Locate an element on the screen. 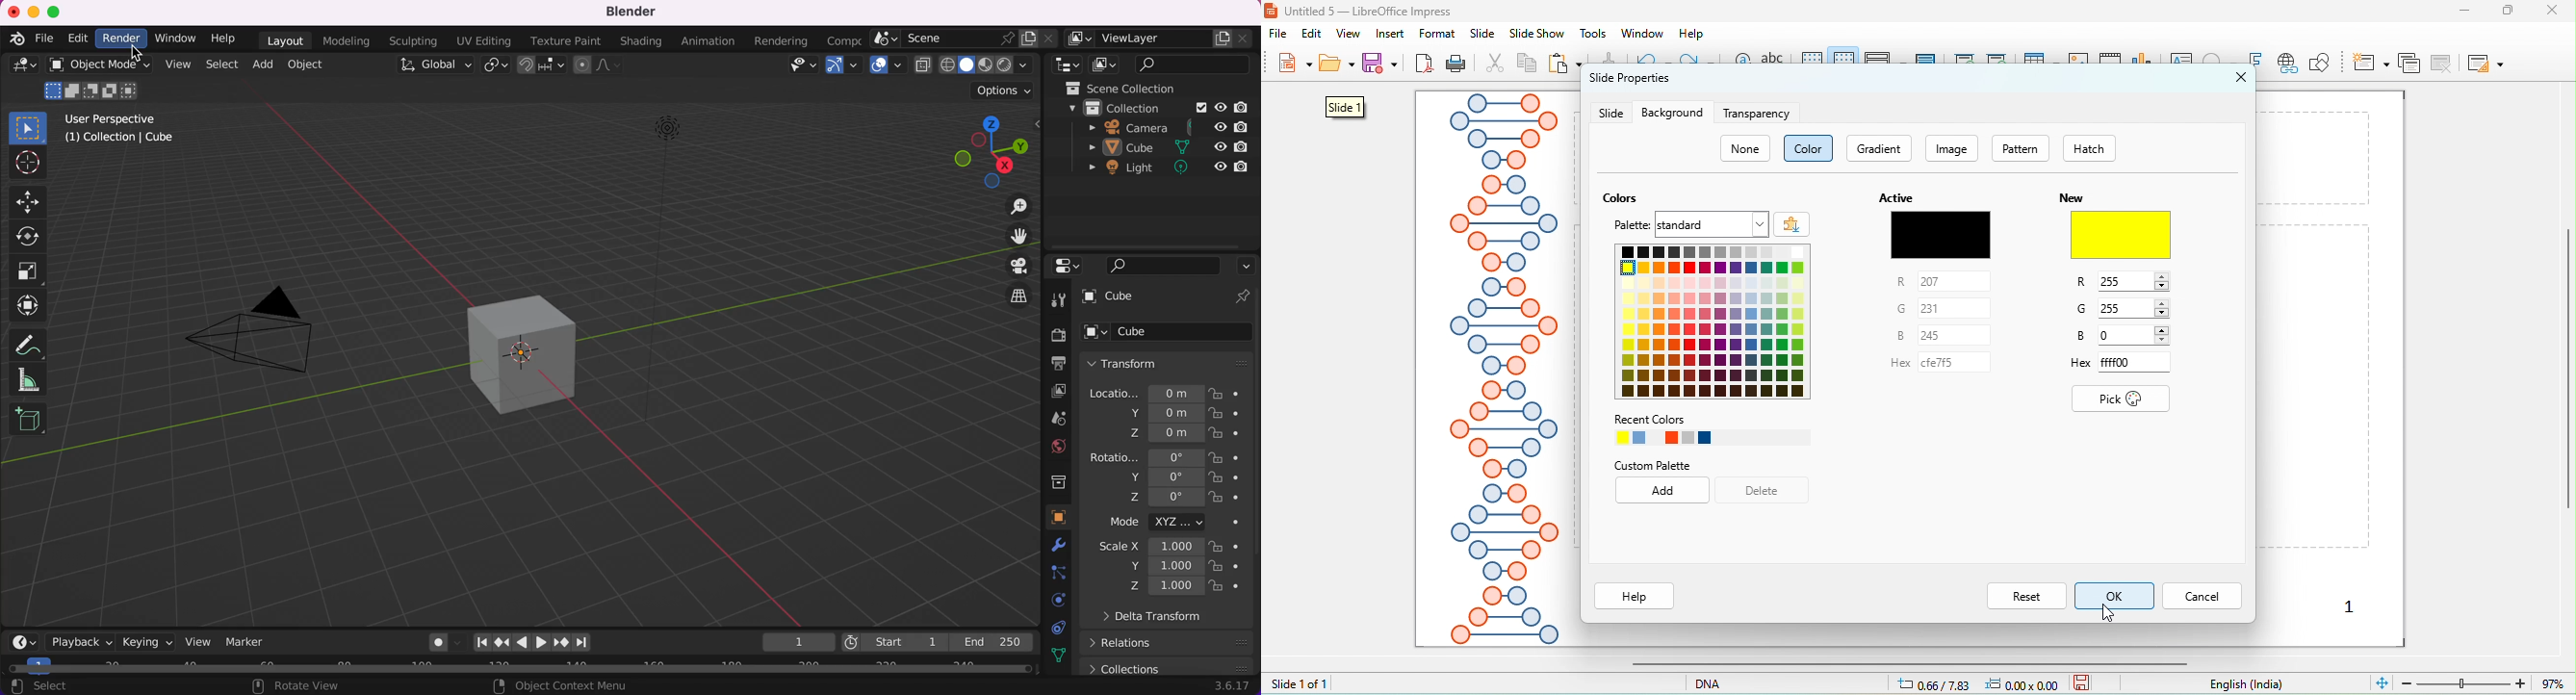 This screenshot has height=700, width=2576. New is located at coordinates (2072, 197).